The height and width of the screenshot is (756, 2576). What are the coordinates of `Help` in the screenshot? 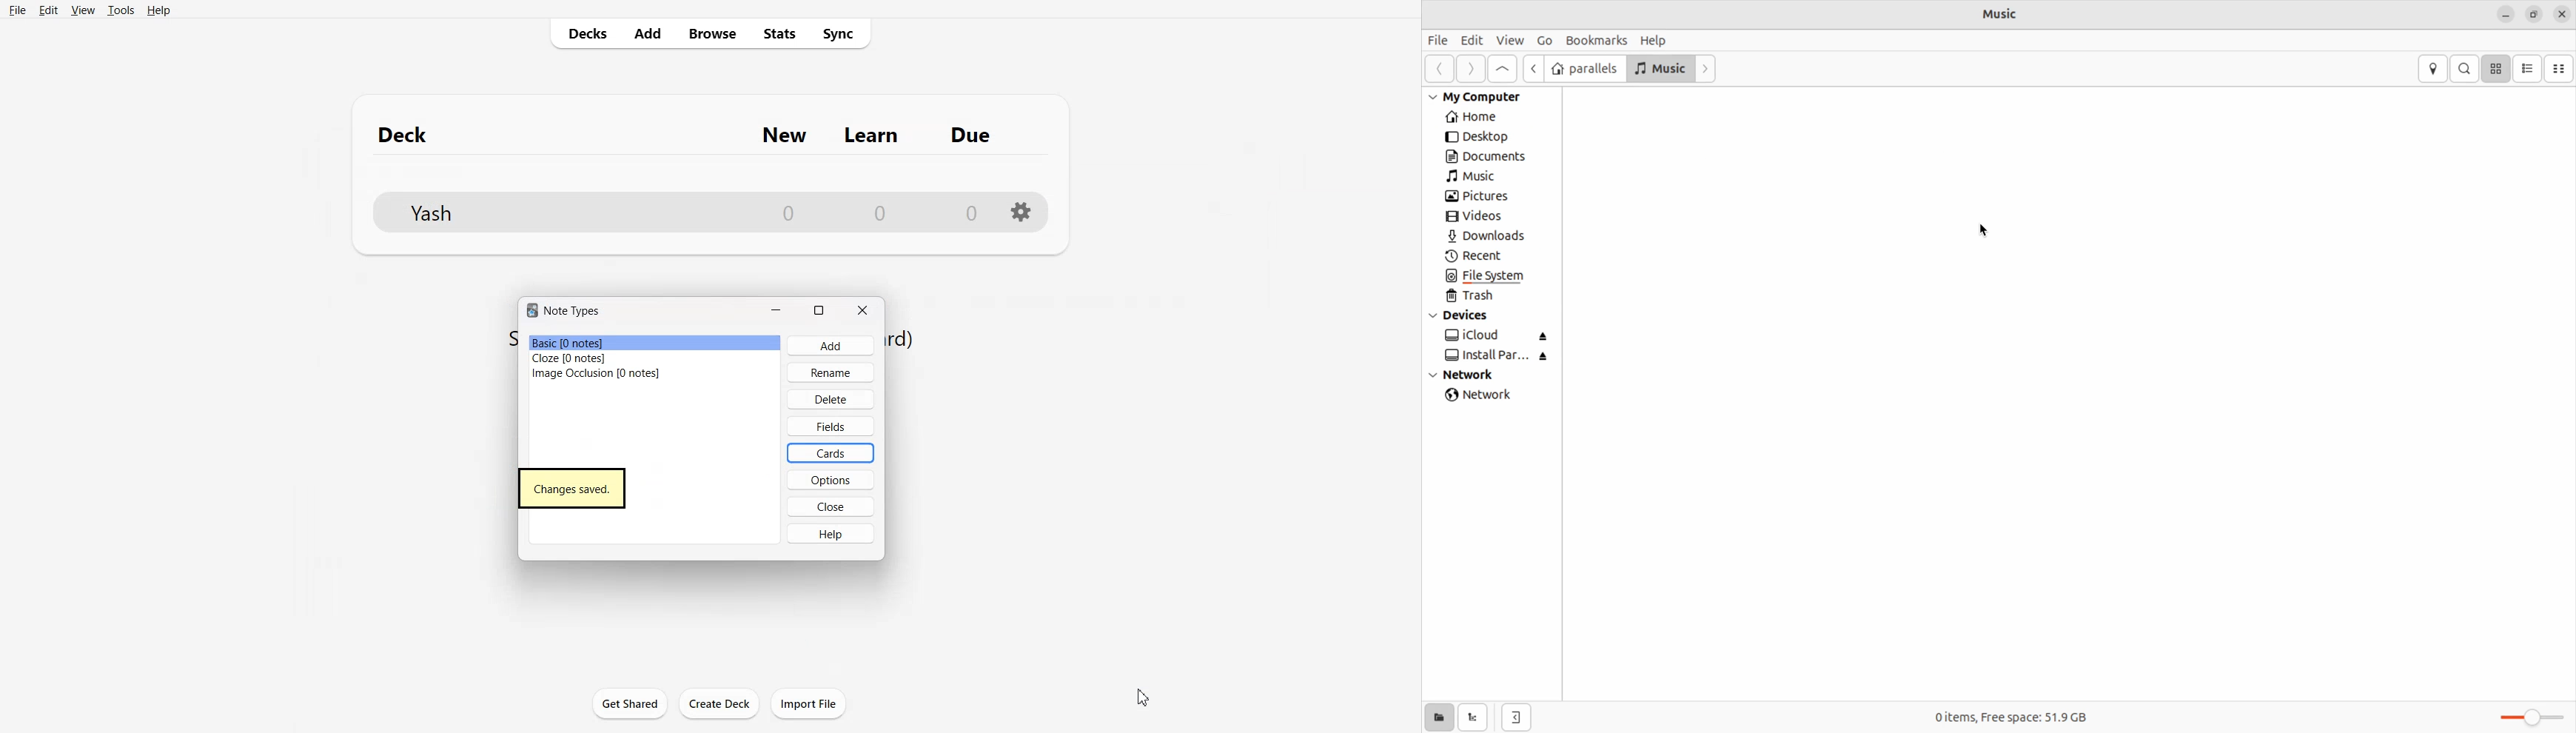 It's located at (158, 10).